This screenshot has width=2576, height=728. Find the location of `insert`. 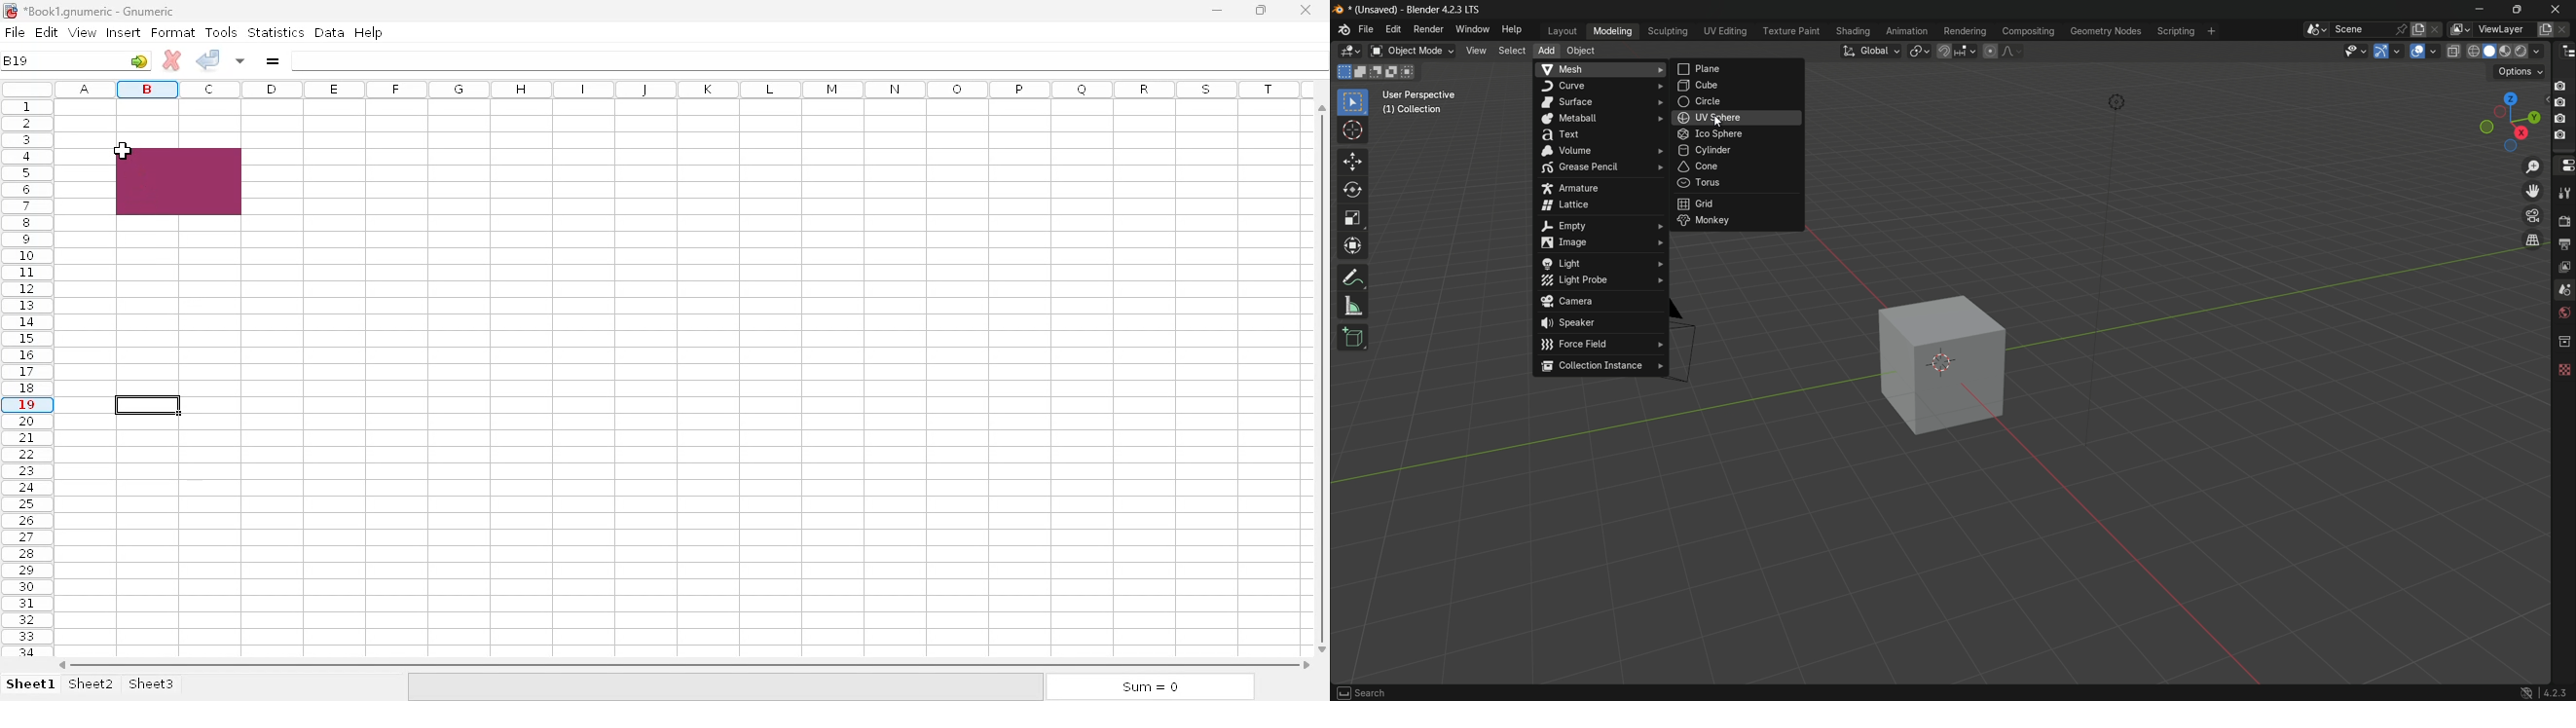

insert is located at coordinates (123, 32).